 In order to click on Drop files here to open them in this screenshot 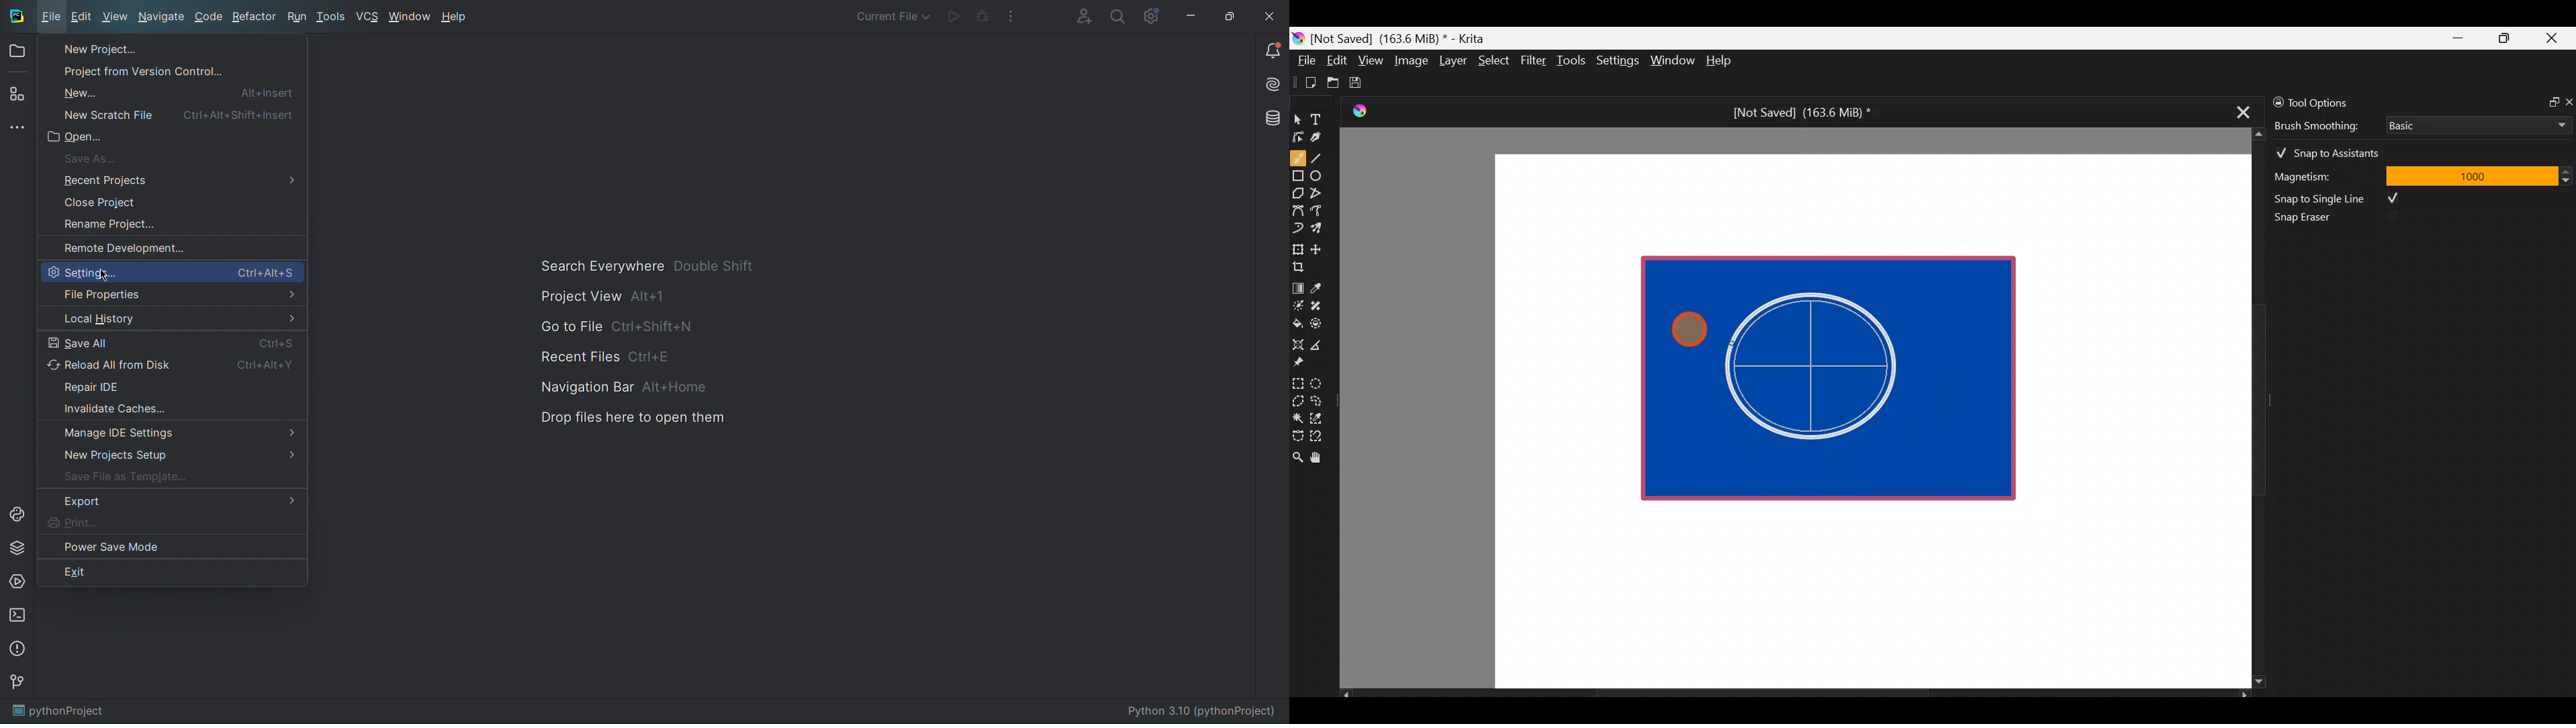, I will do `click(637, 417)`.